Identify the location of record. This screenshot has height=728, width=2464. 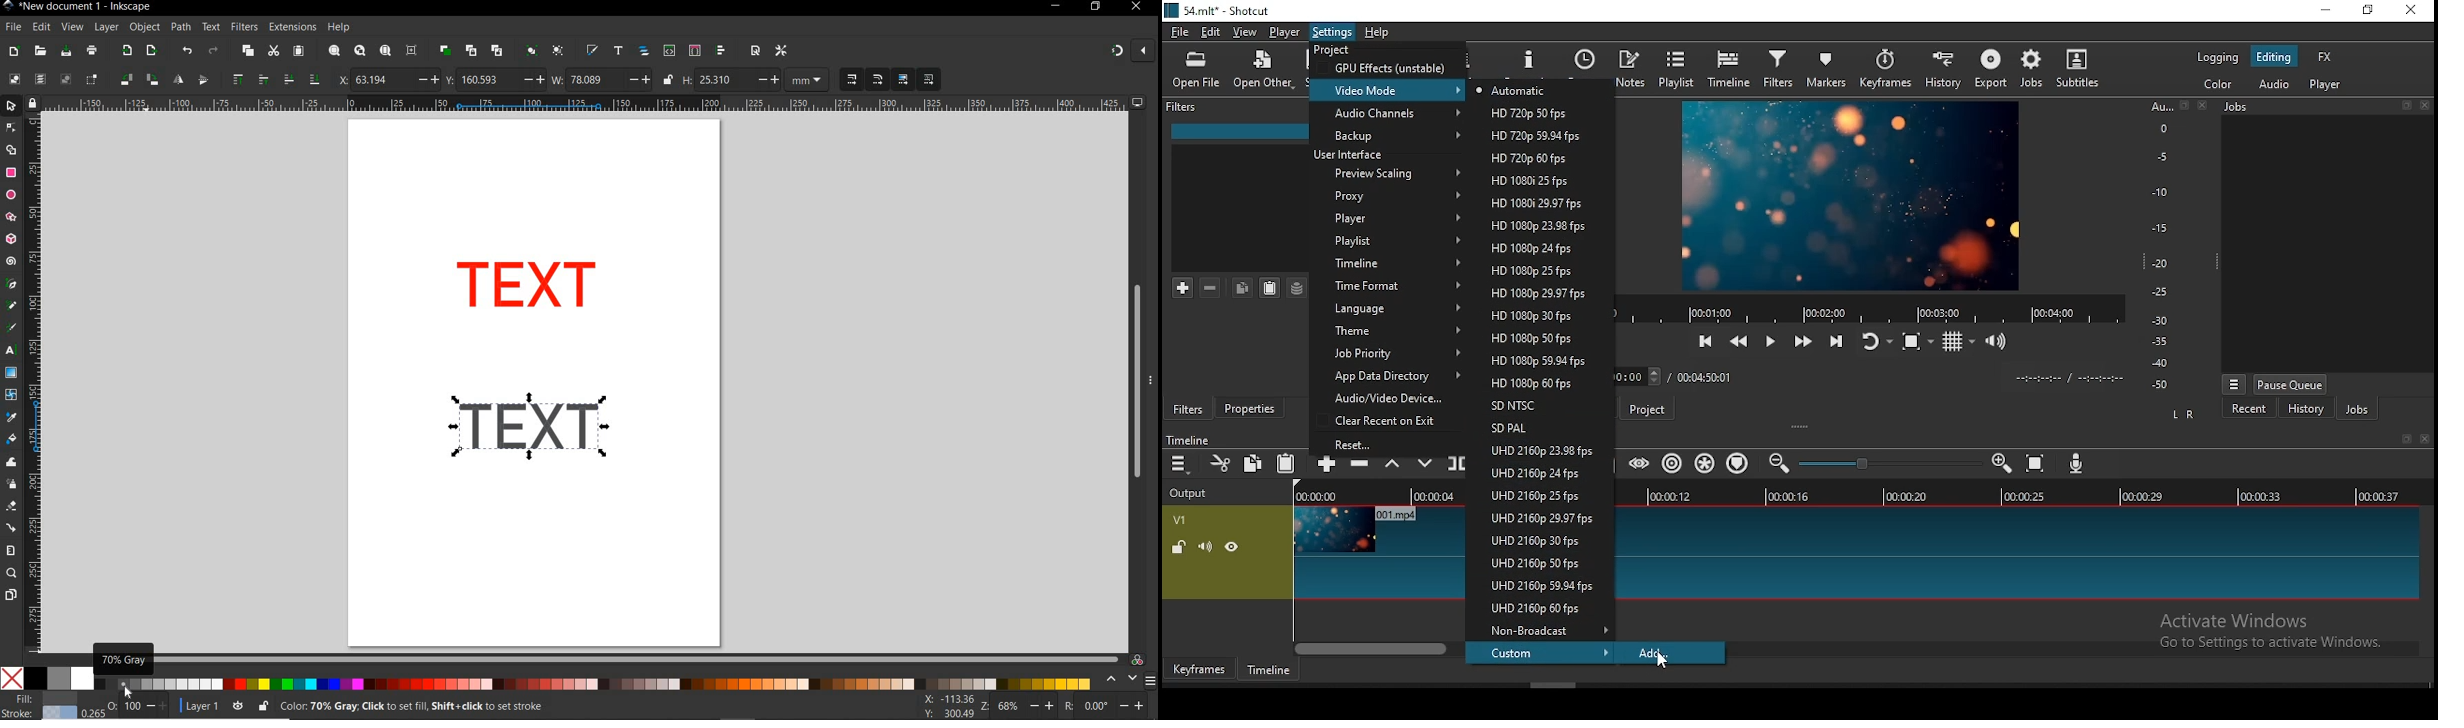
(1864, 310).